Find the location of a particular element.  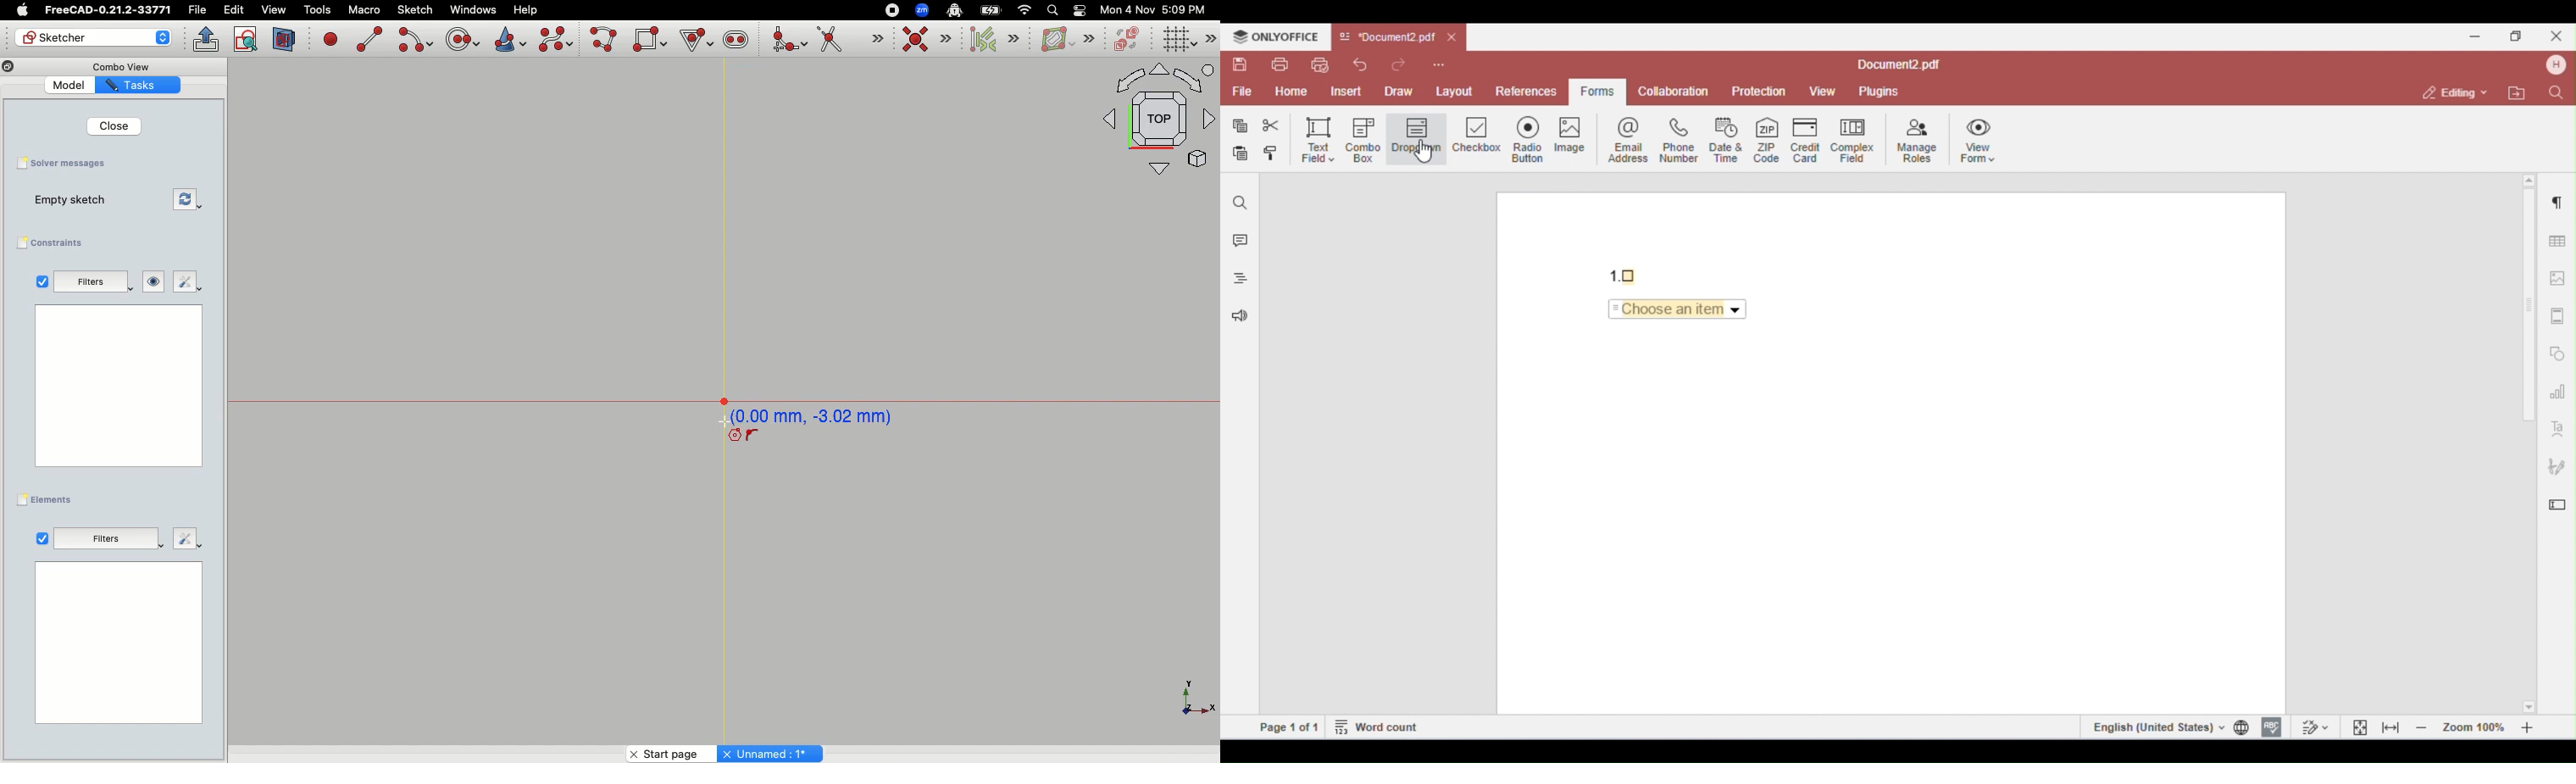

Create point is located at coordinates (331, 38).